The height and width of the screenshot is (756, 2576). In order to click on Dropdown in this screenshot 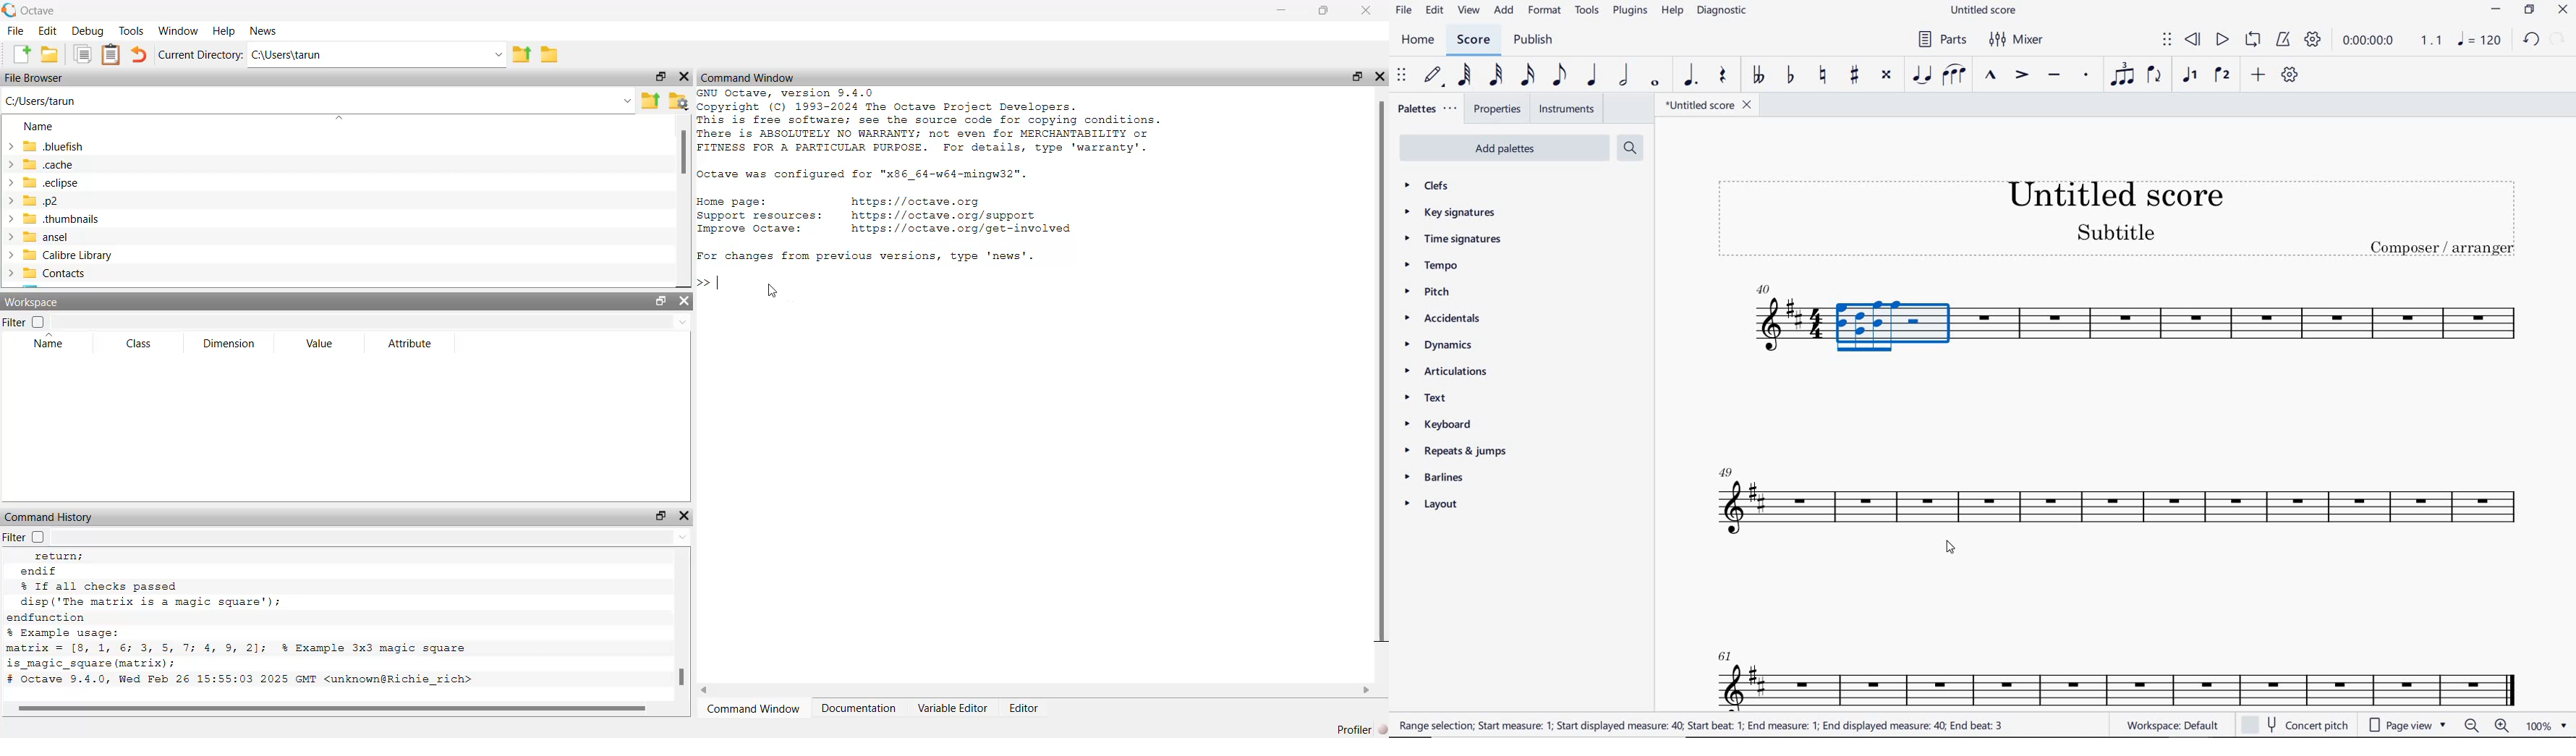, I will do `click(497, 54)`.